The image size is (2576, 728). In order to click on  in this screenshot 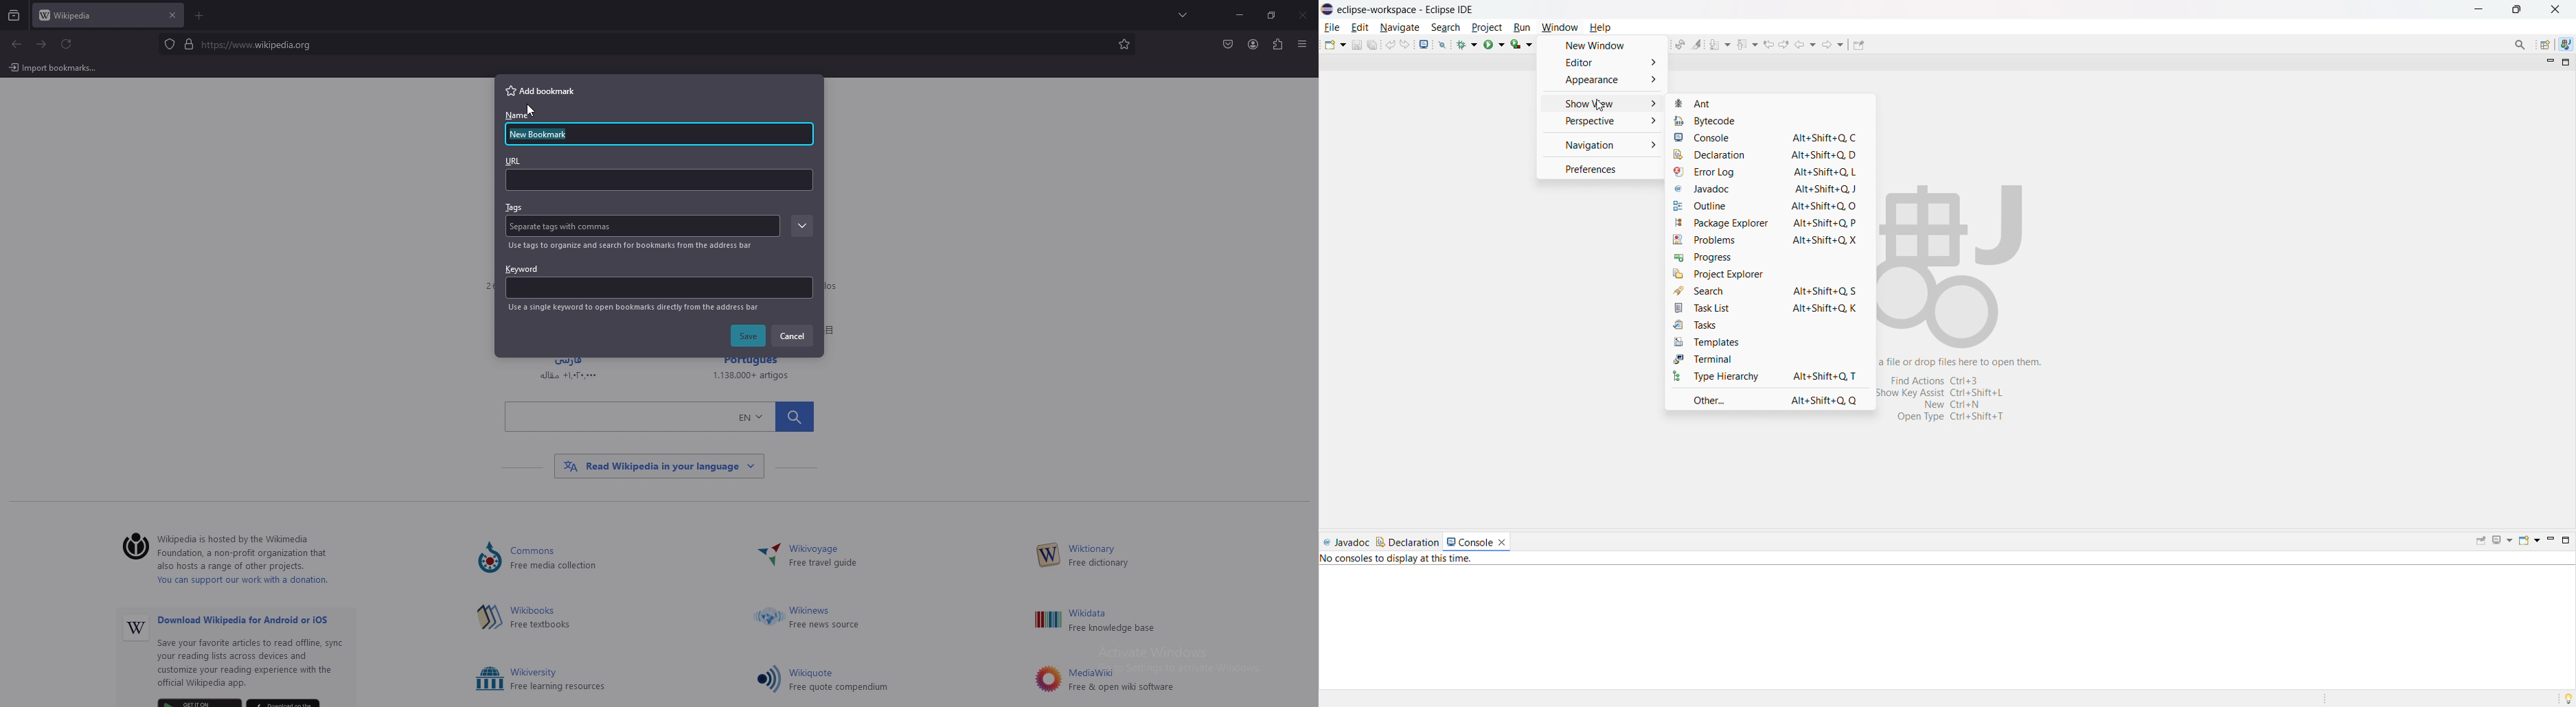, I will do `click(488, 616)`.